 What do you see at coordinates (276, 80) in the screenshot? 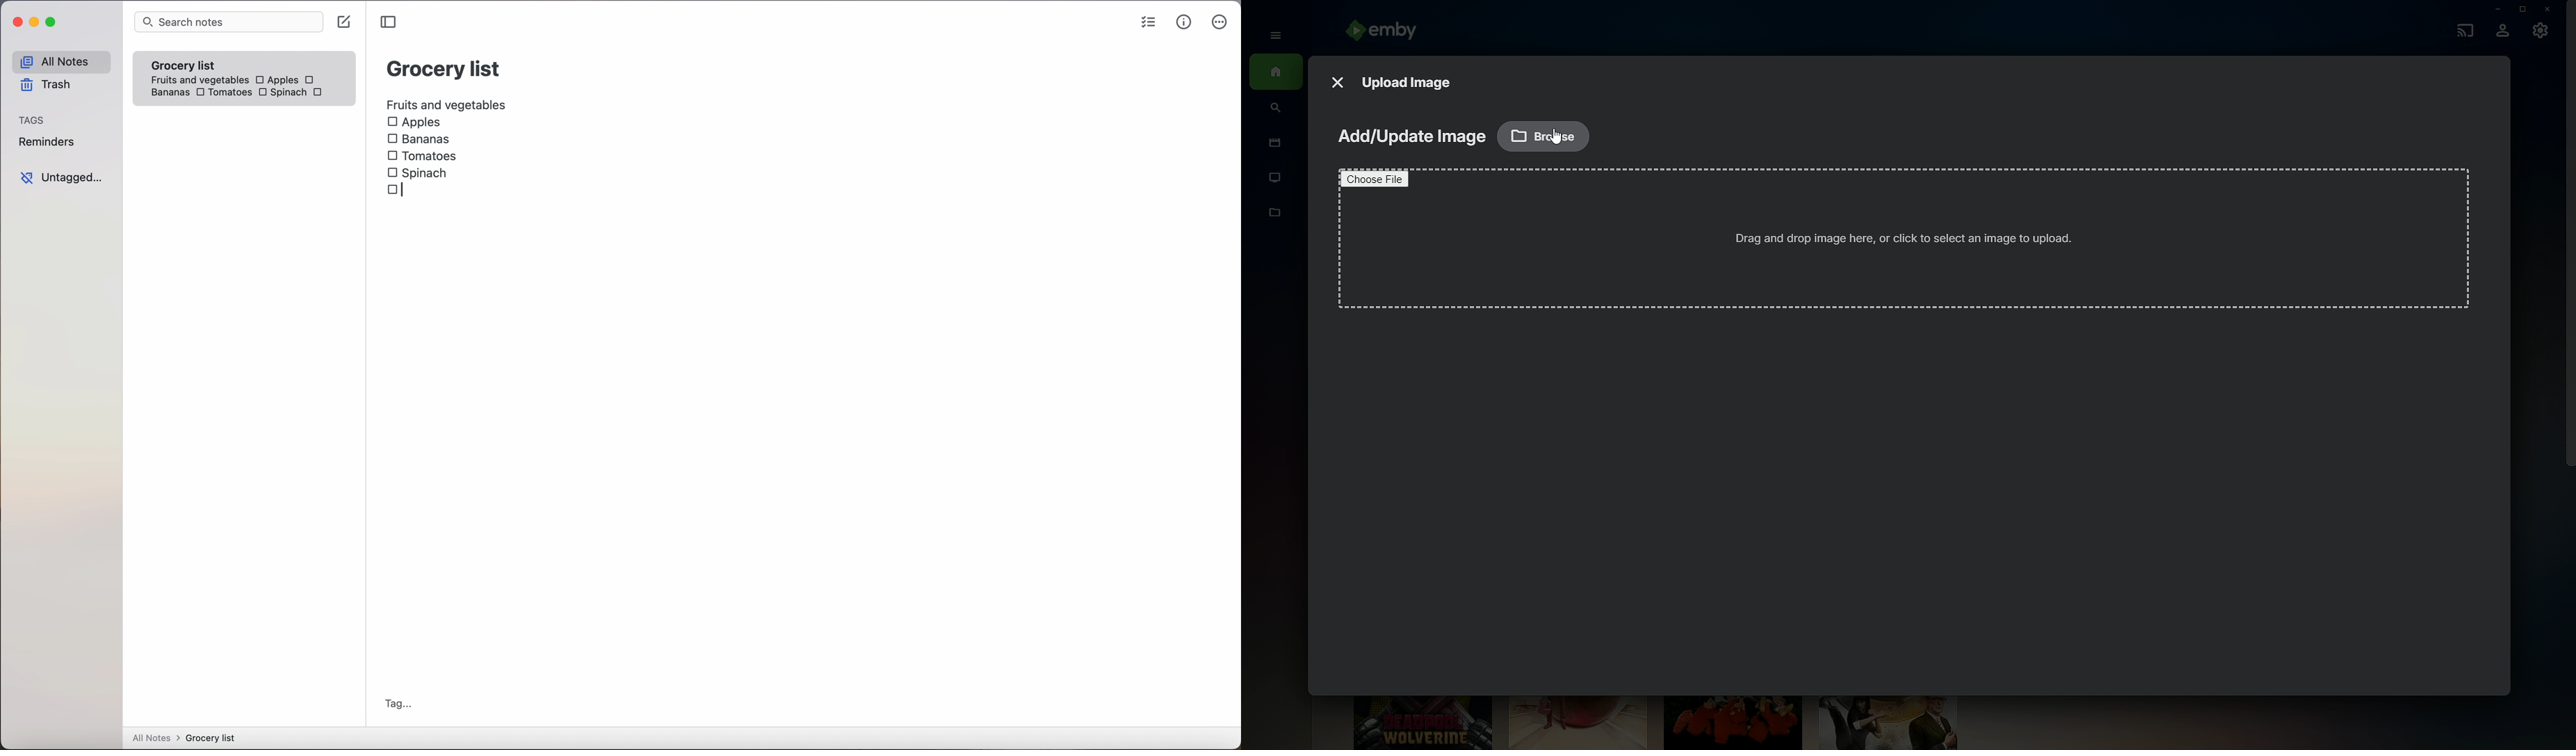
I see `Apples checkbox` at bounding box center [276, 80].